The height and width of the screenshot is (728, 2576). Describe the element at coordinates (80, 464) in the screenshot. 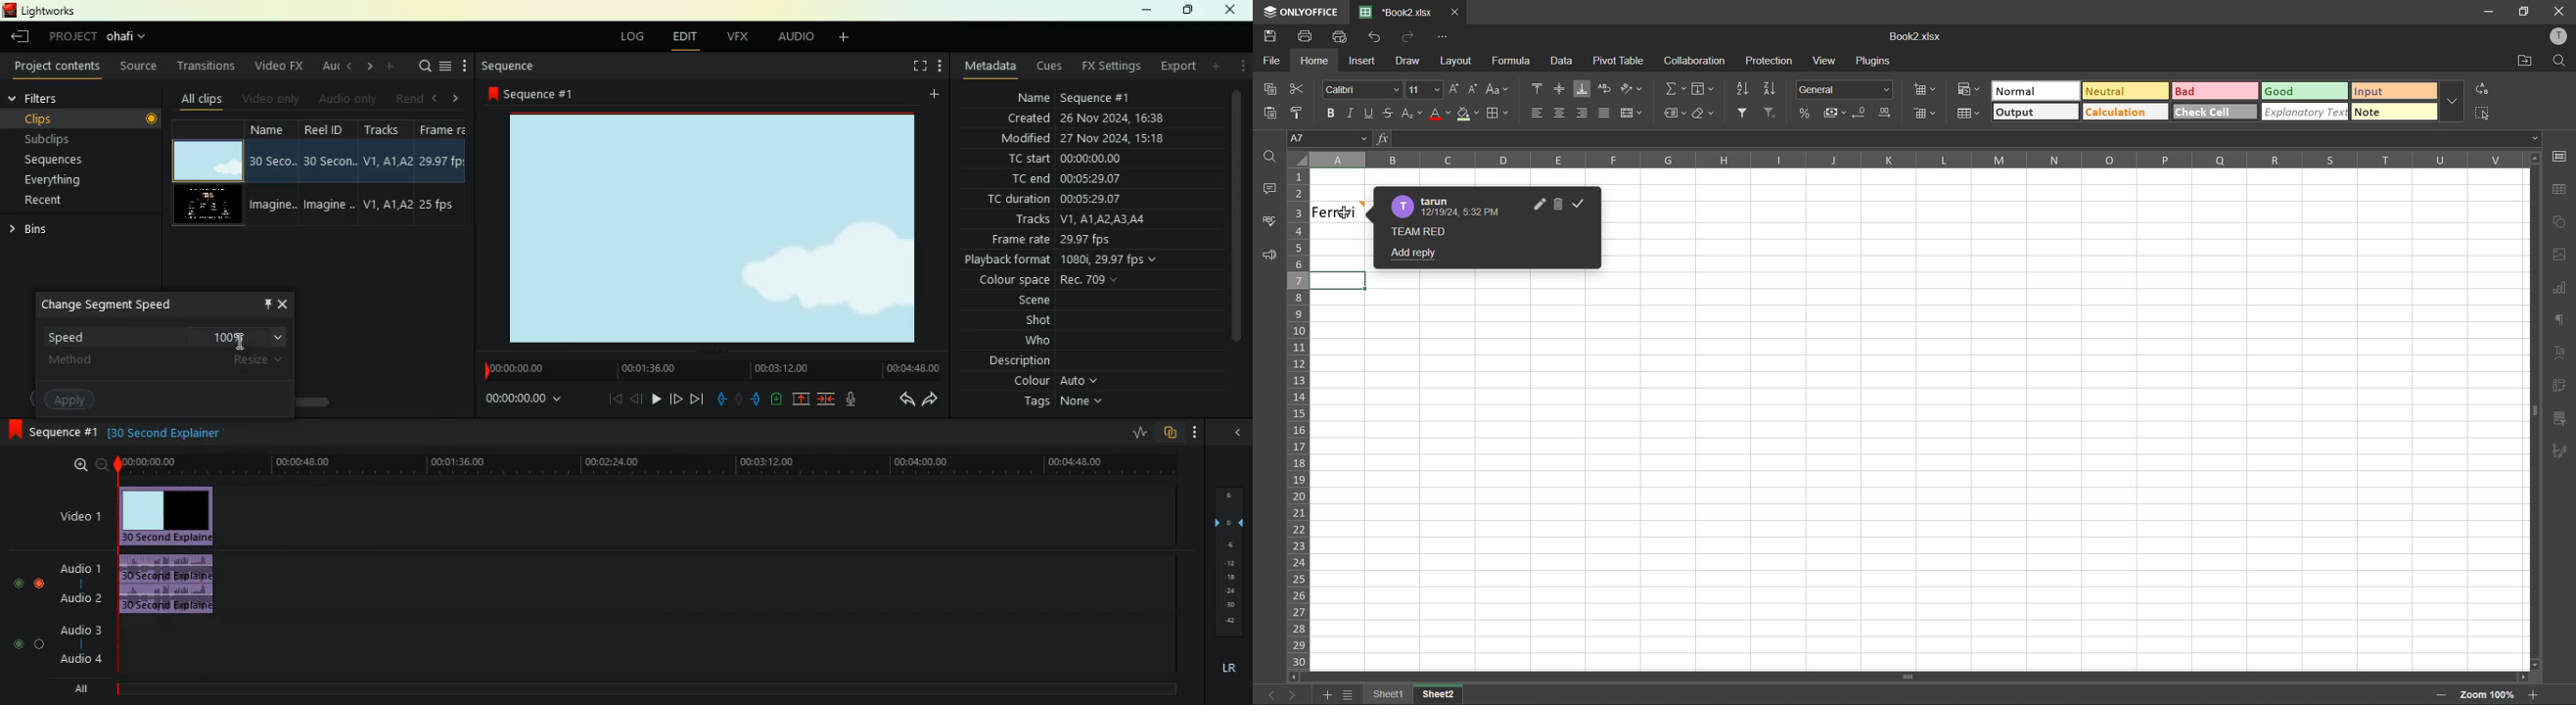

I see `zoom` at that location.